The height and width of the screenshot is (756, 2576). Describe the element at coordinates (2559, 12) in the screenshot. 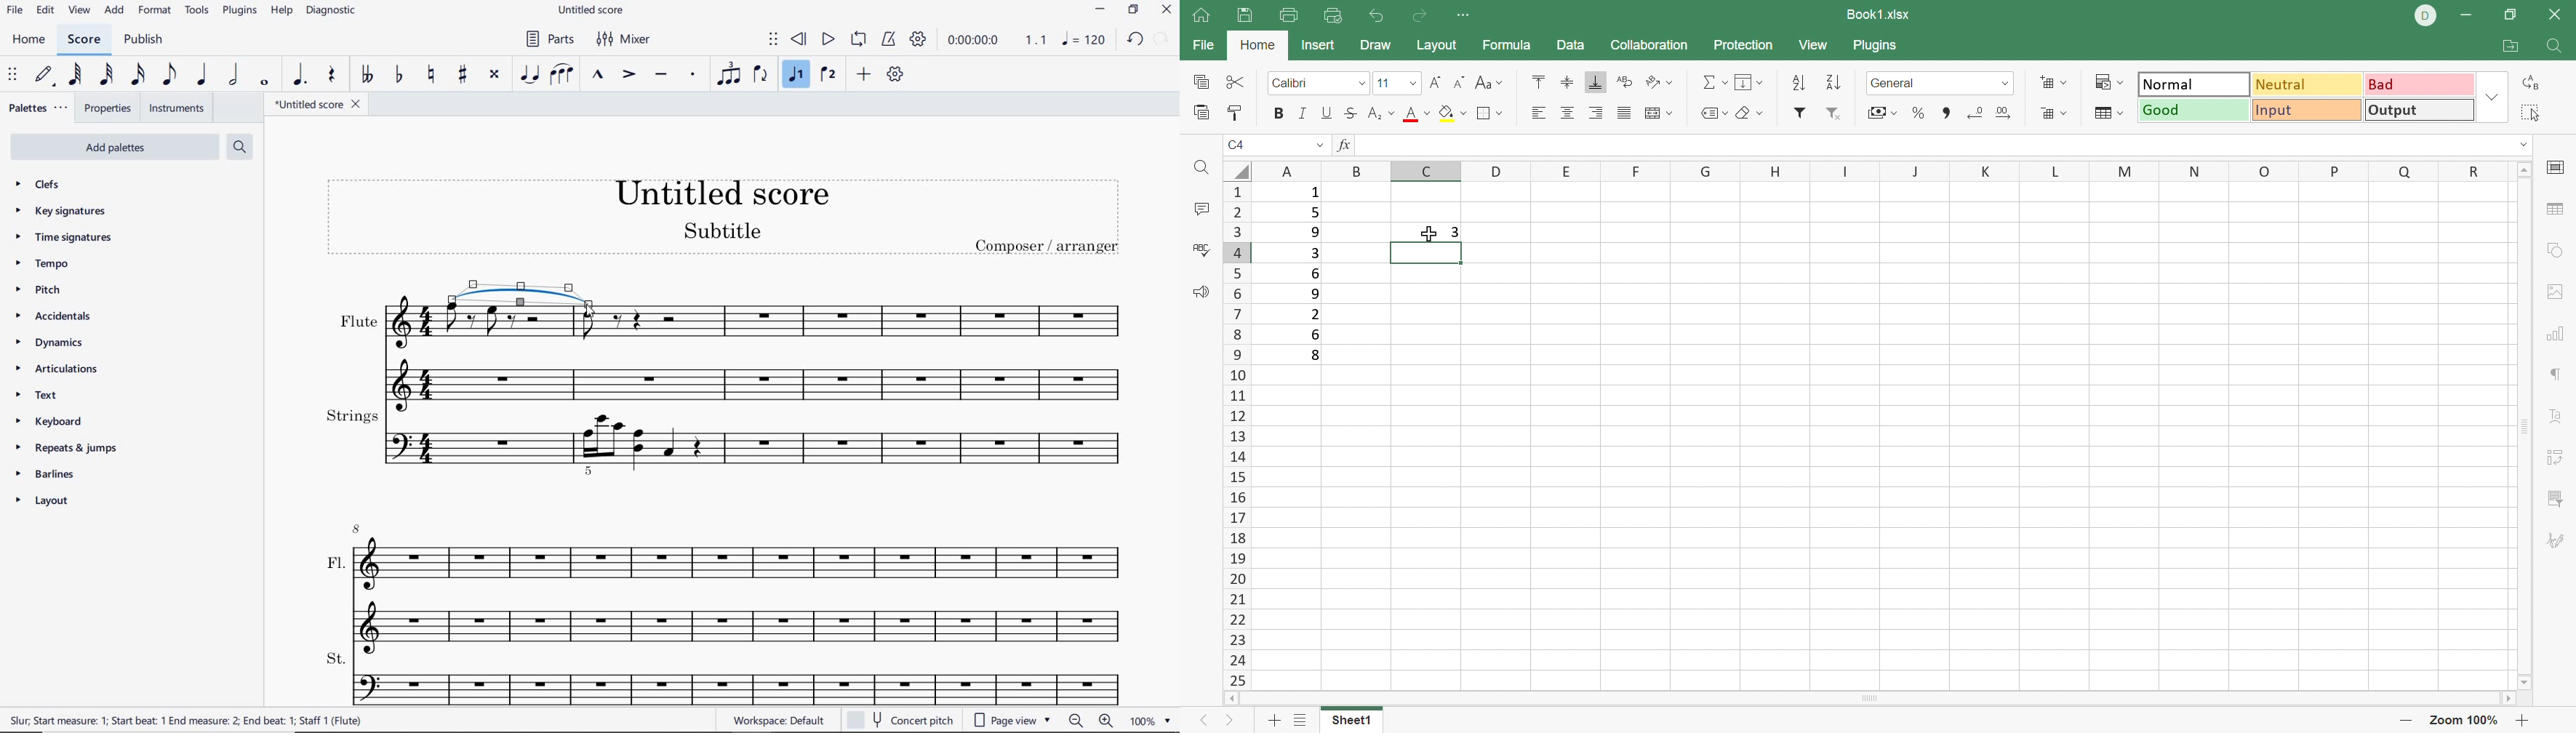

I see `Close` at that location.